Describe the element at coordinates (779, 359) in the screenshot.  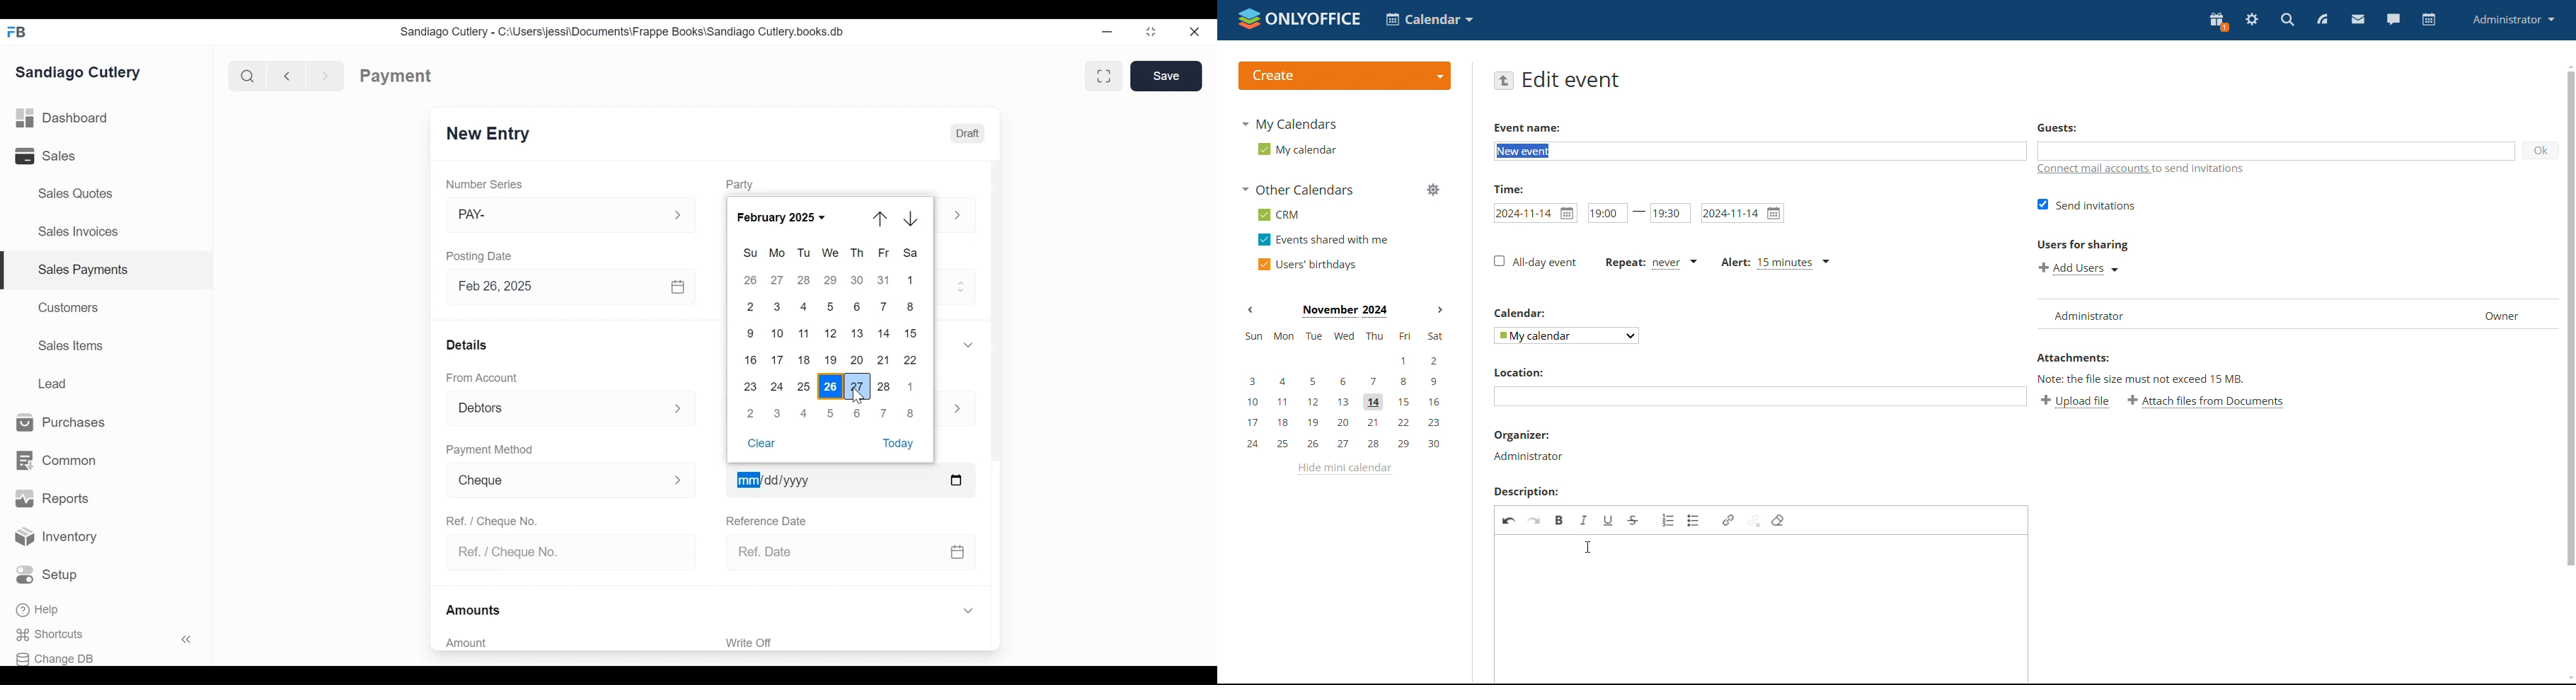
I see `17` at that location.